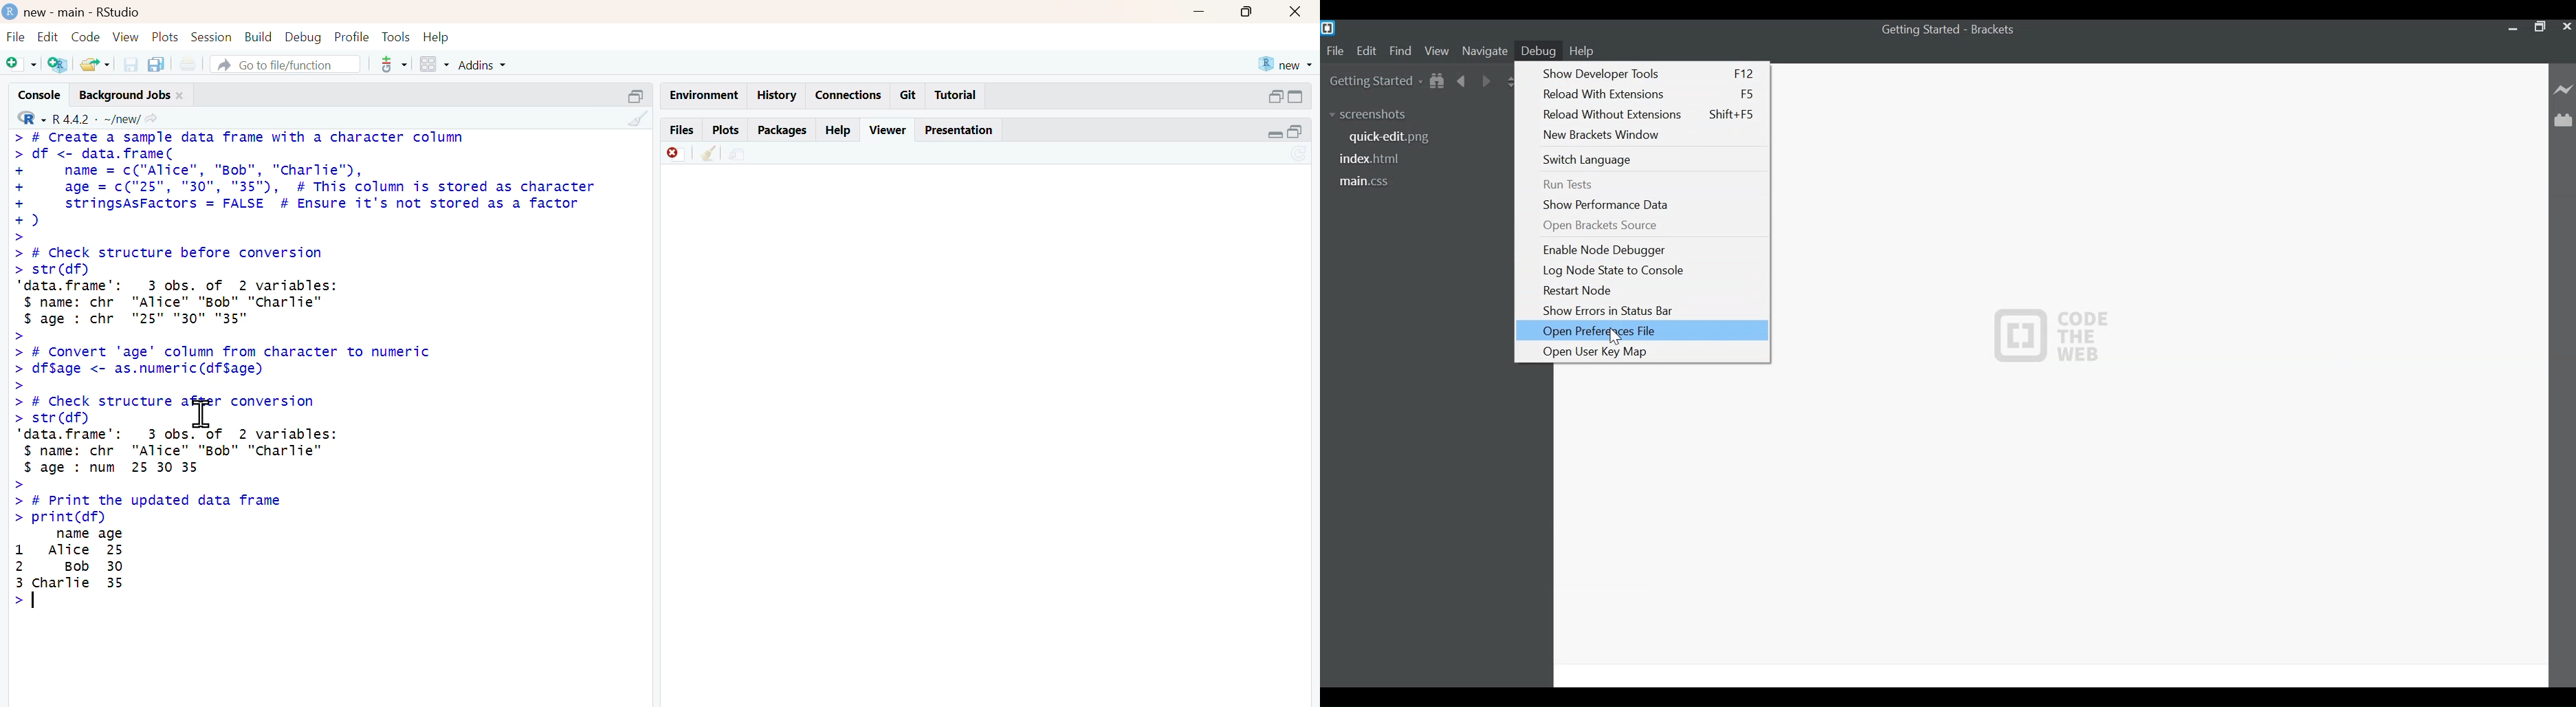 The height and width of the screenshot is (728, 2576). I want to click on Maximize, so click(2540, 29).